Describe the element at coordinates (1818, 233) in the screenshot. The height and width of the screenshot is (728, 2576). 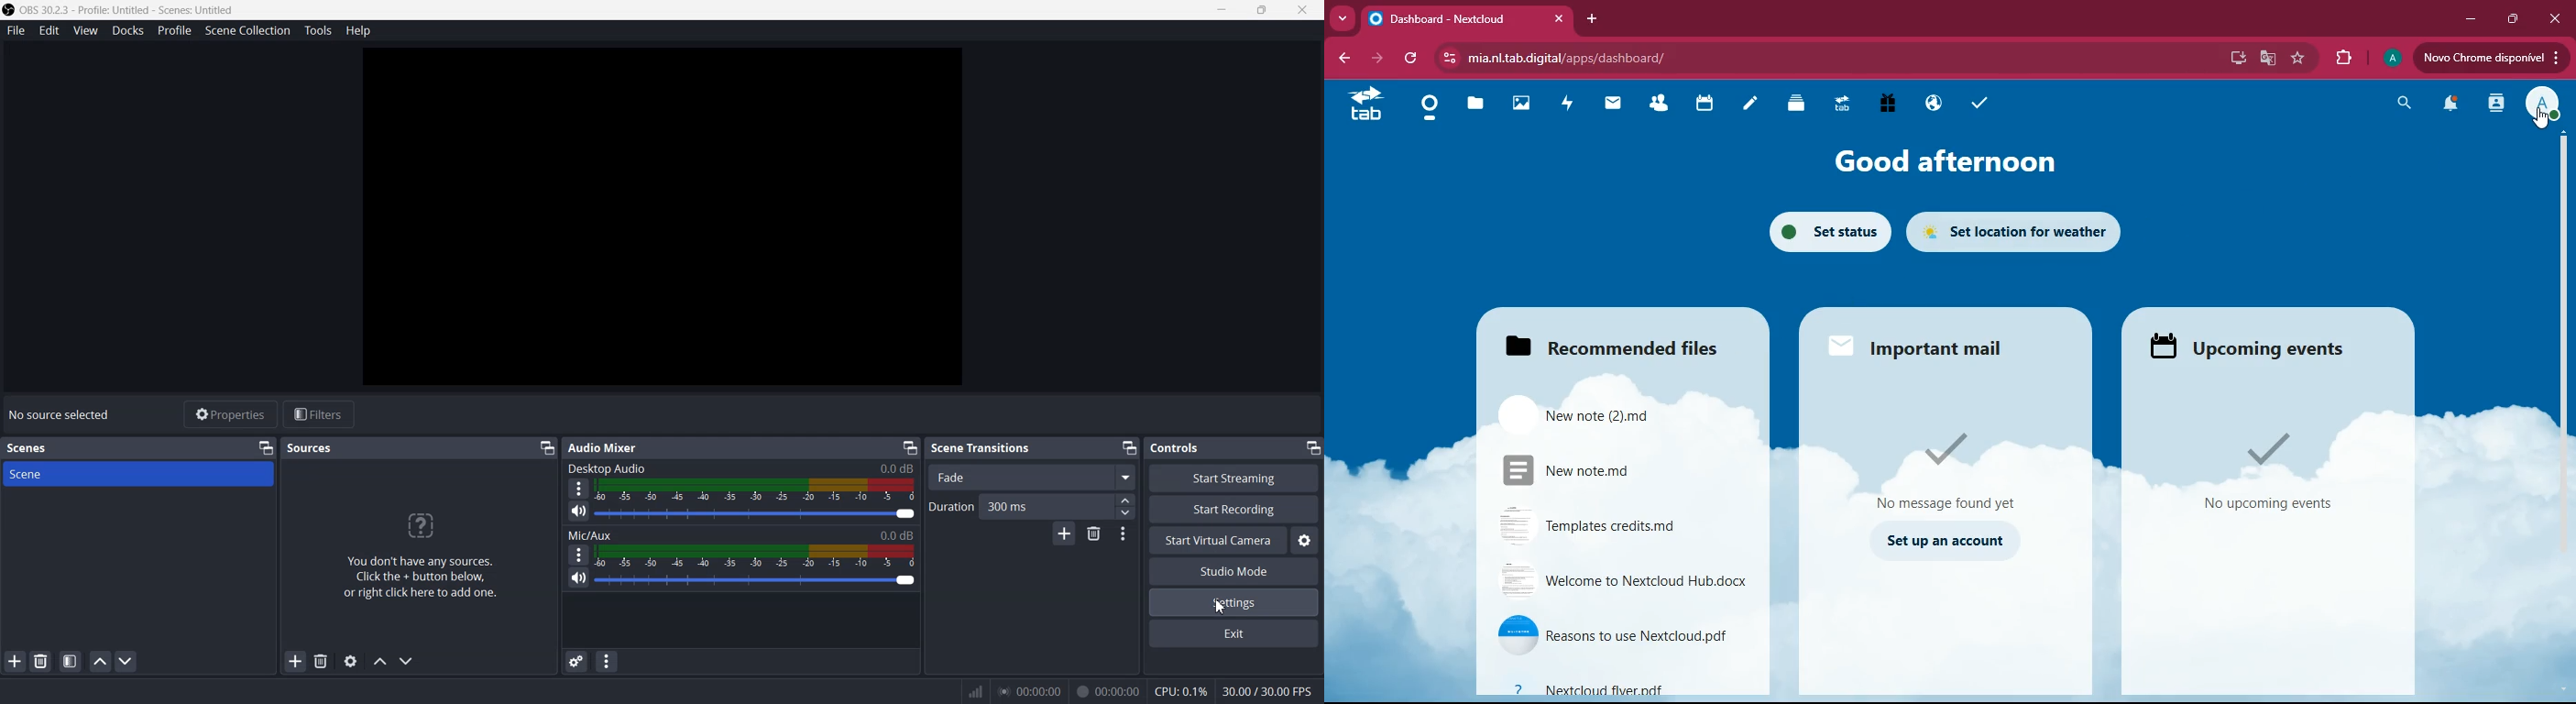
I see `set status` at that location.